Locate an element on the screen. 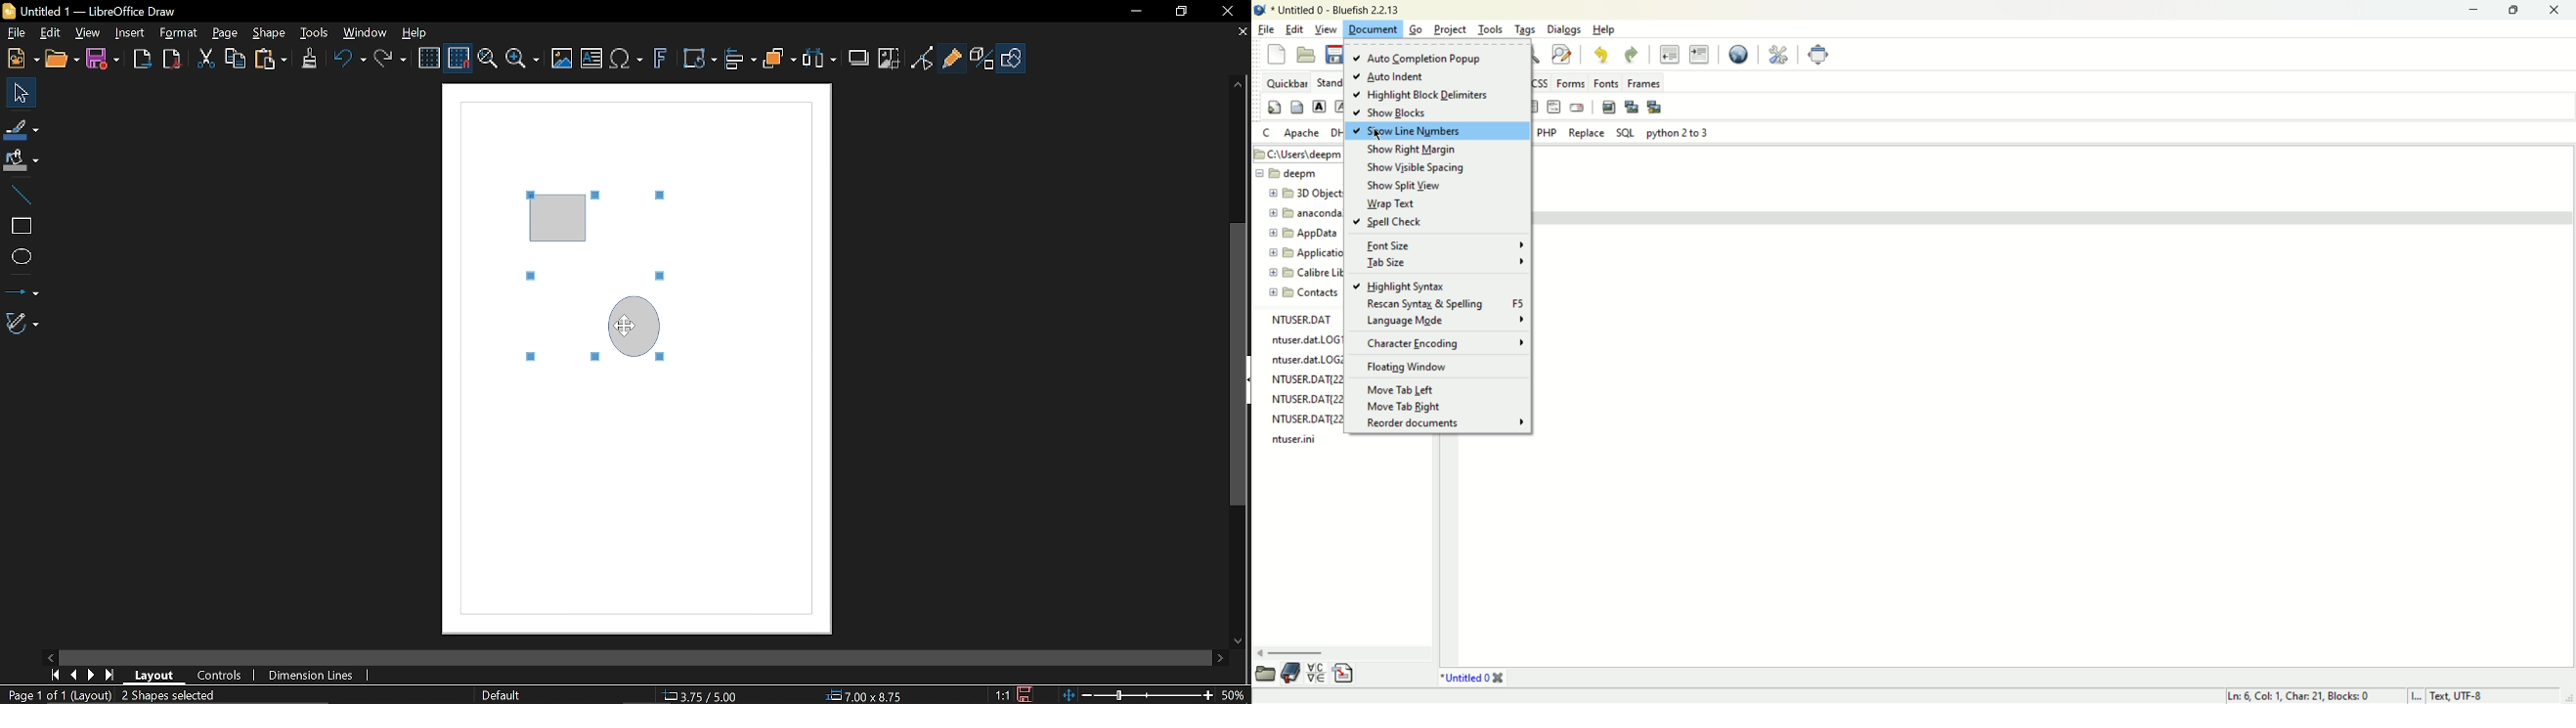  language mode is located at coordinates (1445, 320).